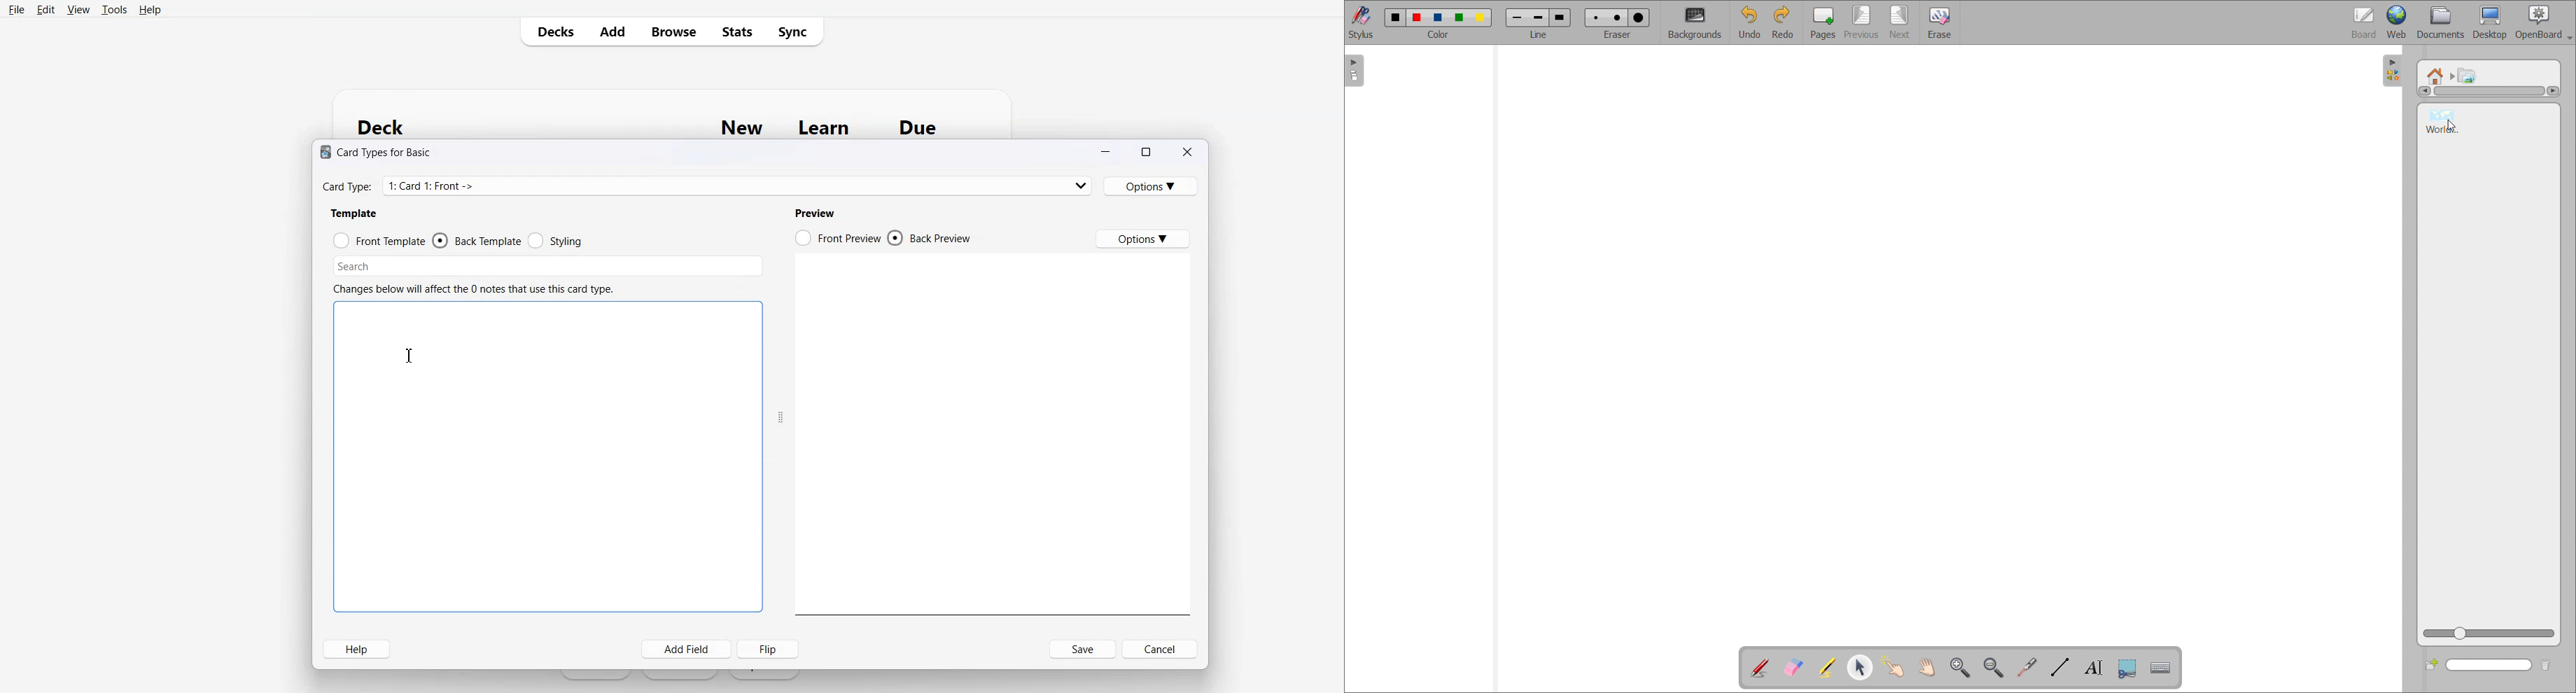 The width and height of the screenshot is (2576, 700). What do you see at coordinates (551, 31) in the screenshot?
I see `Decks` at bounding box center [551, 31].